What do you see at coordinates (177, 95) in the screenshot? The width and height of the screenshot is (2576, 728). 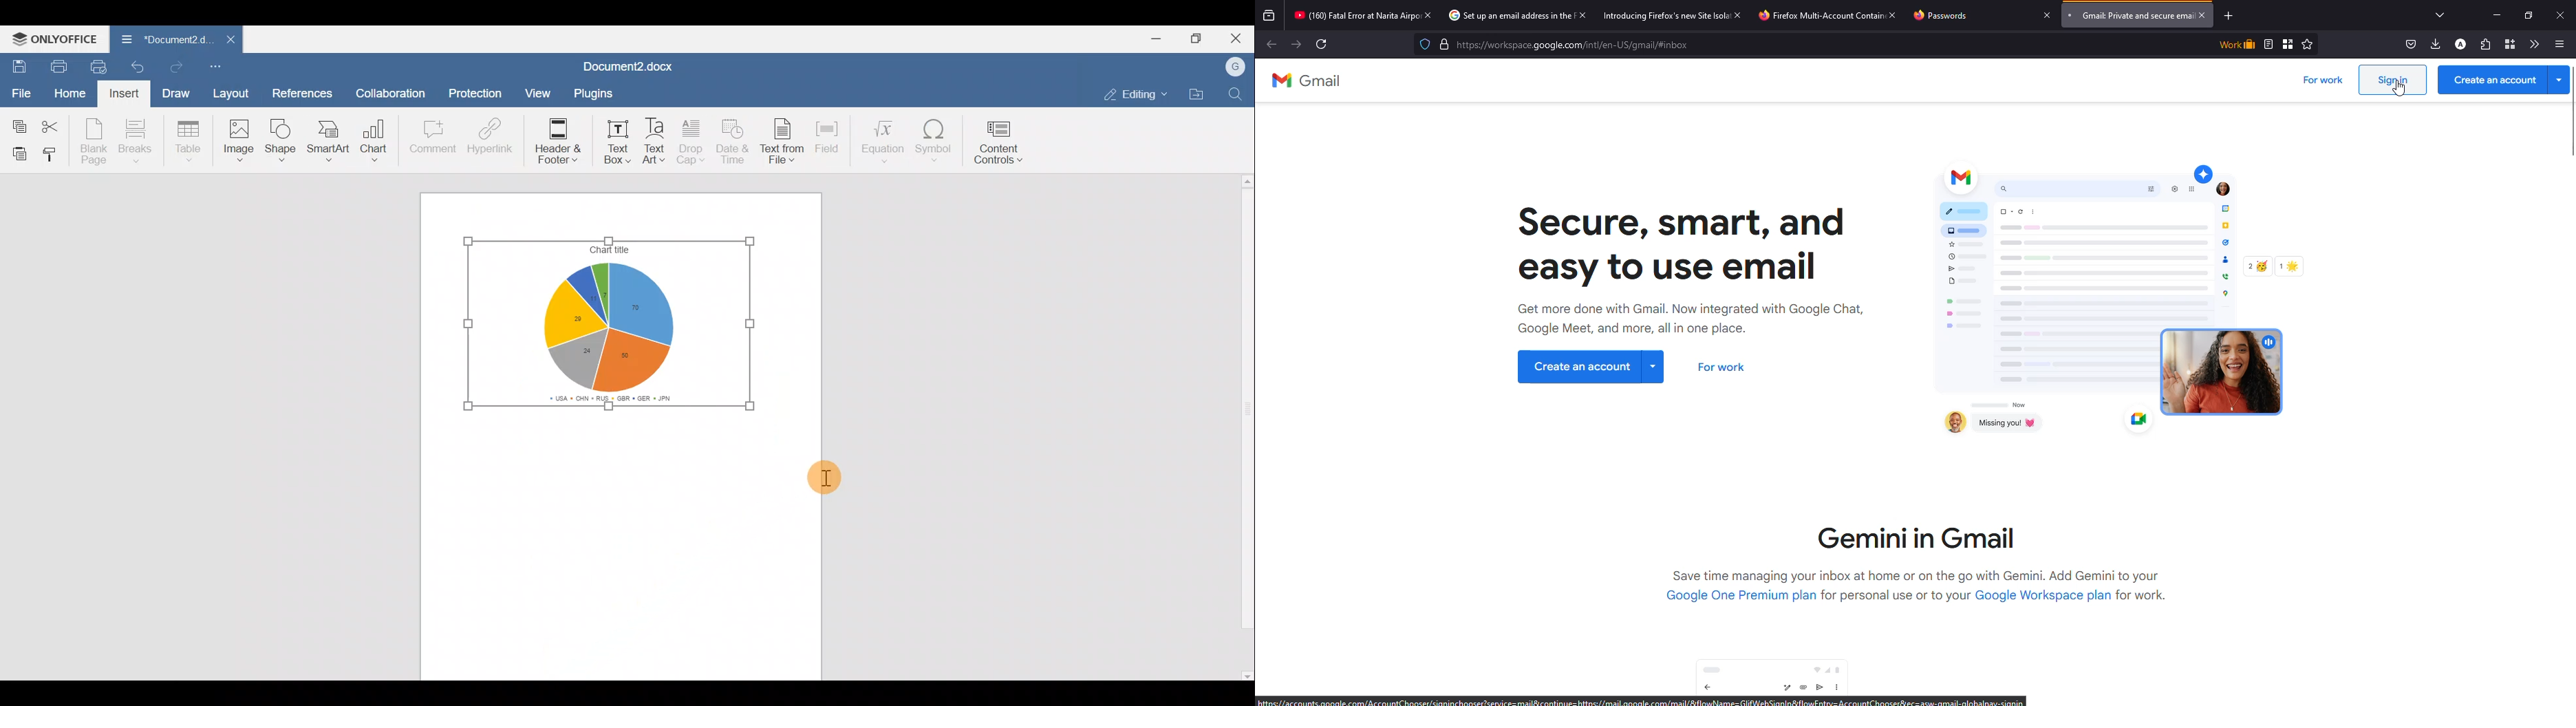 I see `Draw` at bounding box center [177, 95].